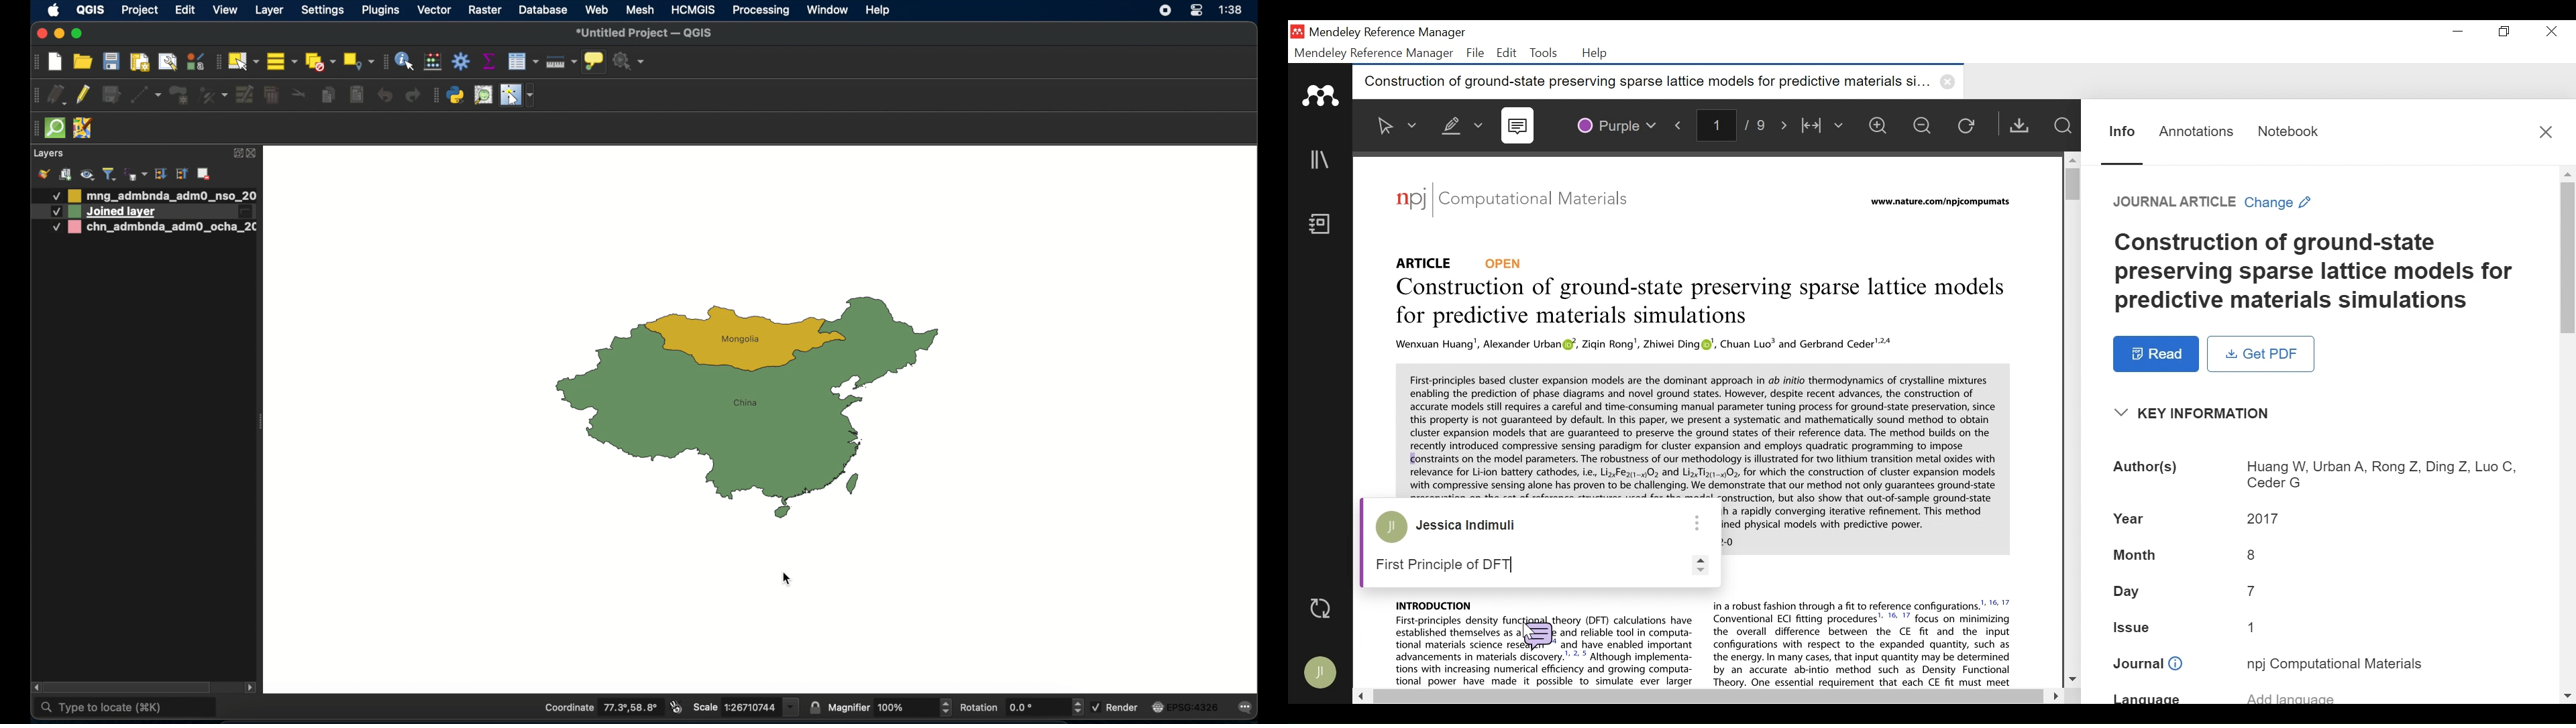 This screenshot has height=728, width=2576. Describe the element at coordinates (2287, 129) in the screenshot. I see `Notebook` at that location.